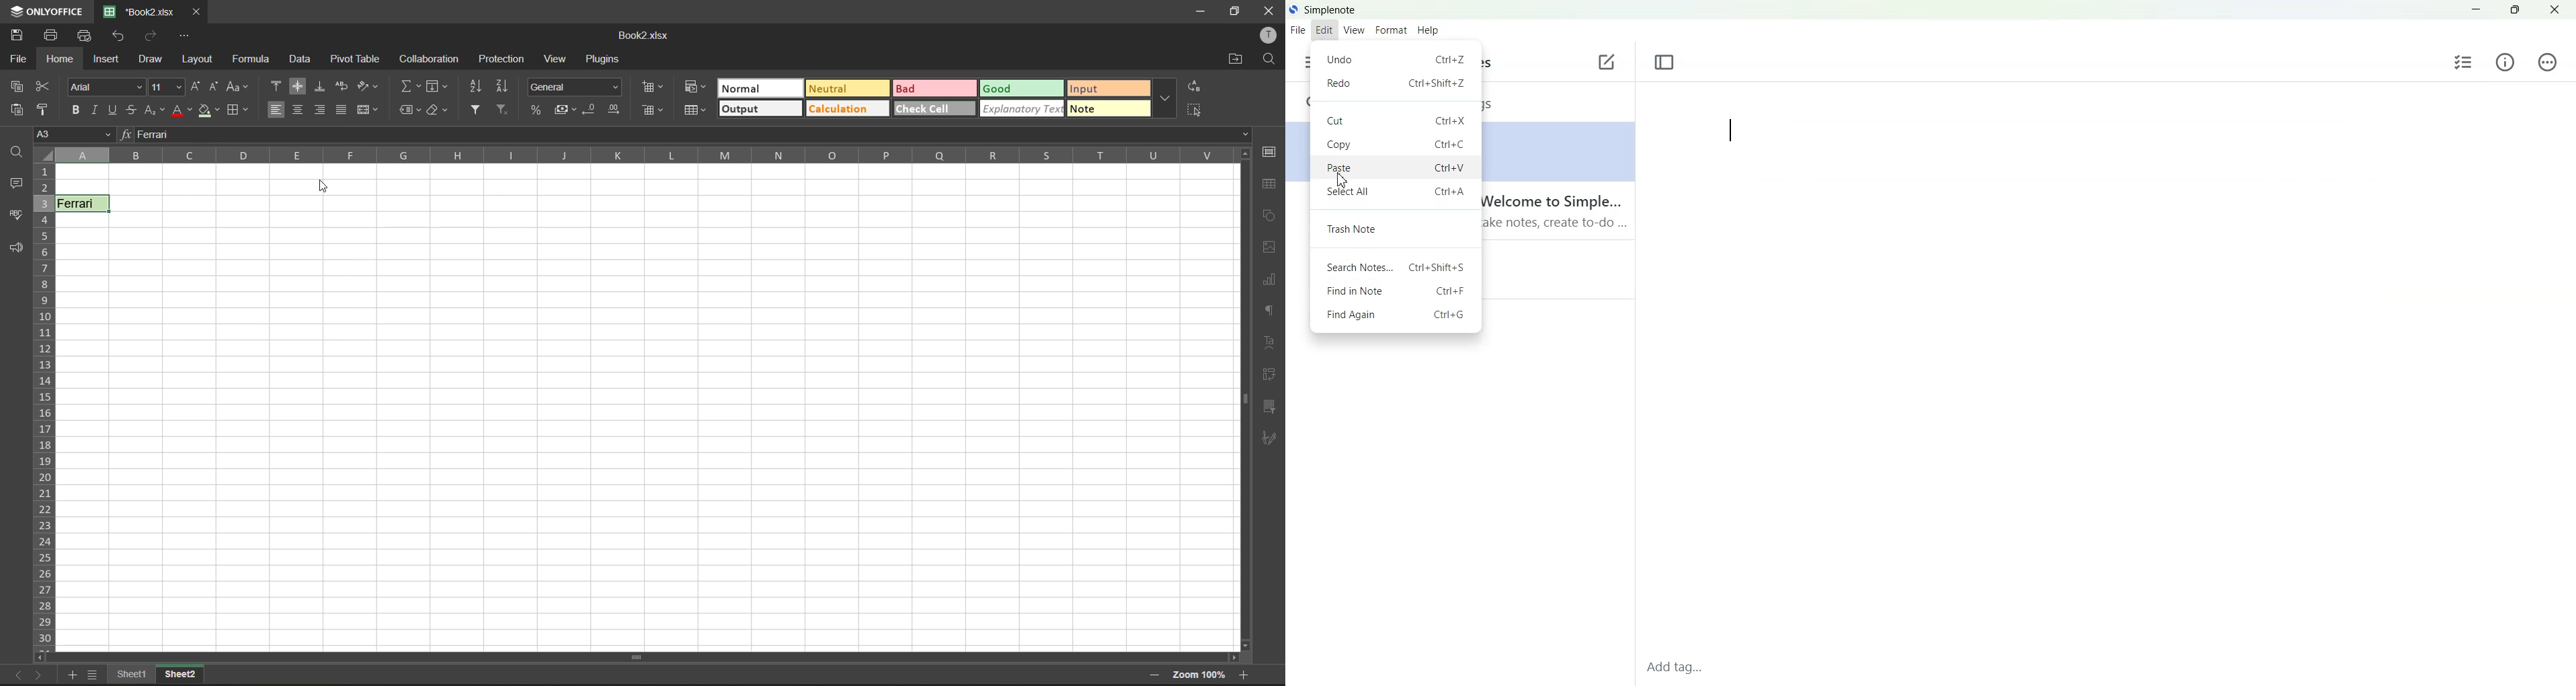 This screenshot has width=2576, height=700. What do you see at coordinates (1396, 143) in the screenshot?
I see `Copy Ctrl + C` at bounding box center [1396, 143].